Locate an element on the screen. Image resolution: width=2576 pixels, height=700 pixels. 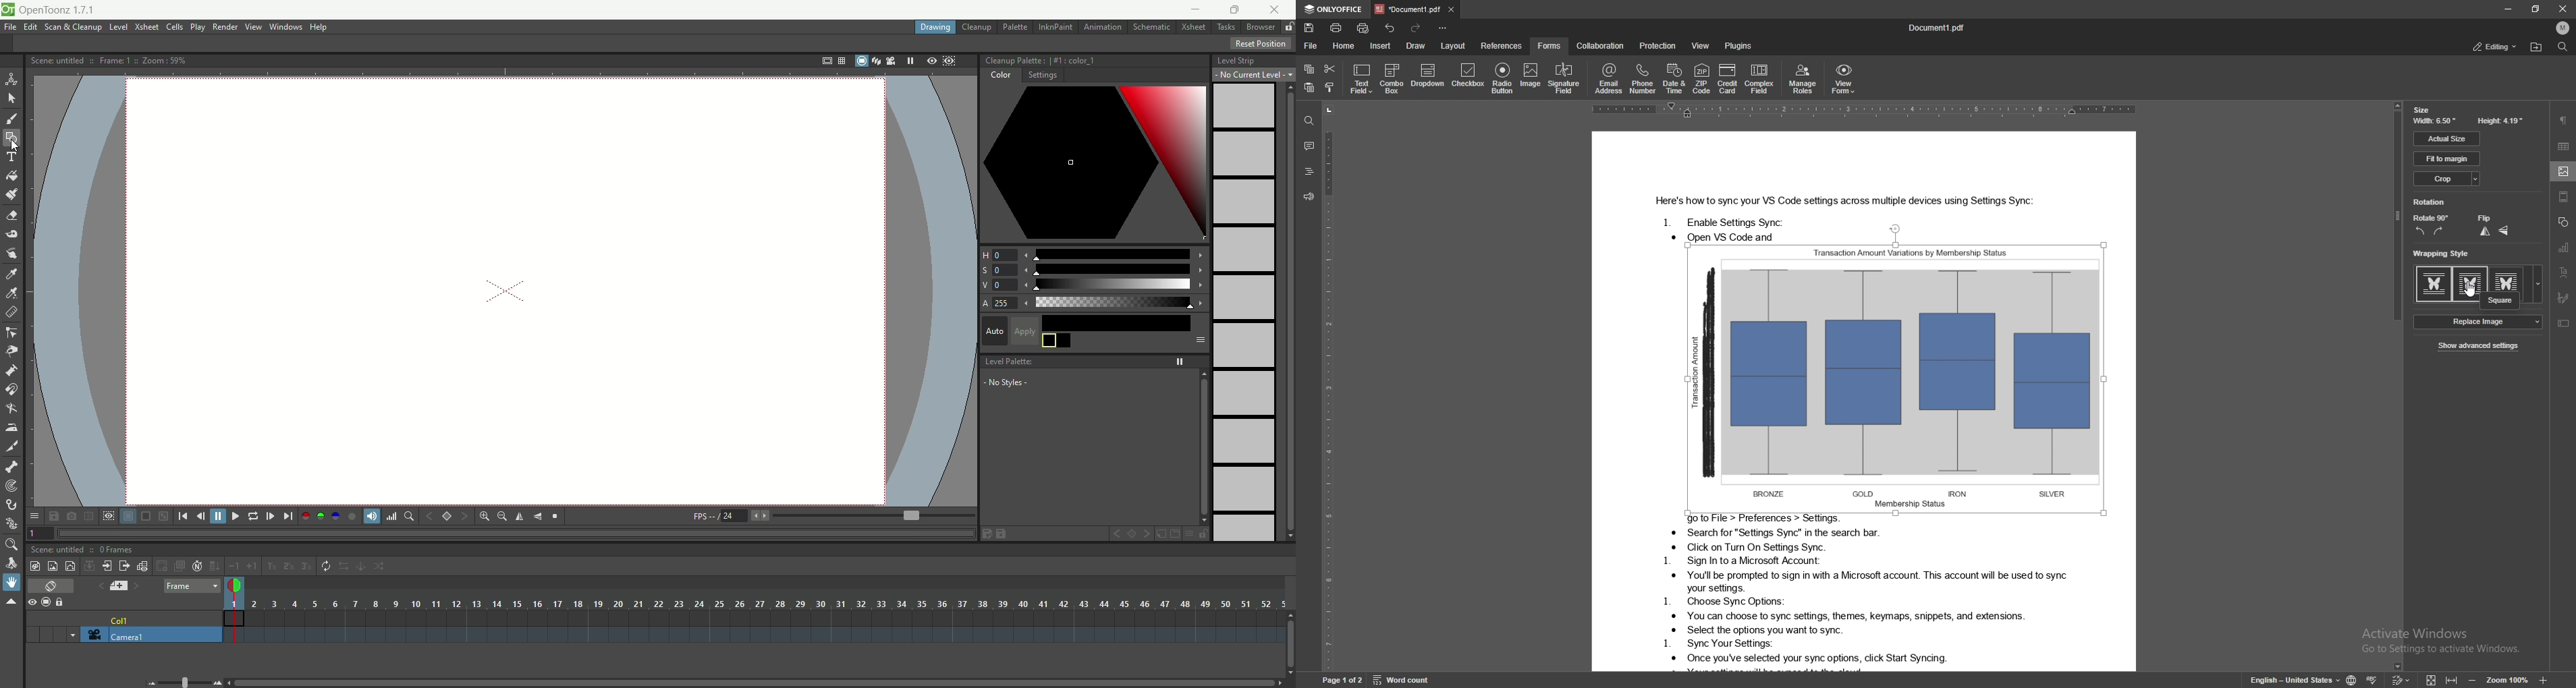
paste is located at coordinates (1308, 87).